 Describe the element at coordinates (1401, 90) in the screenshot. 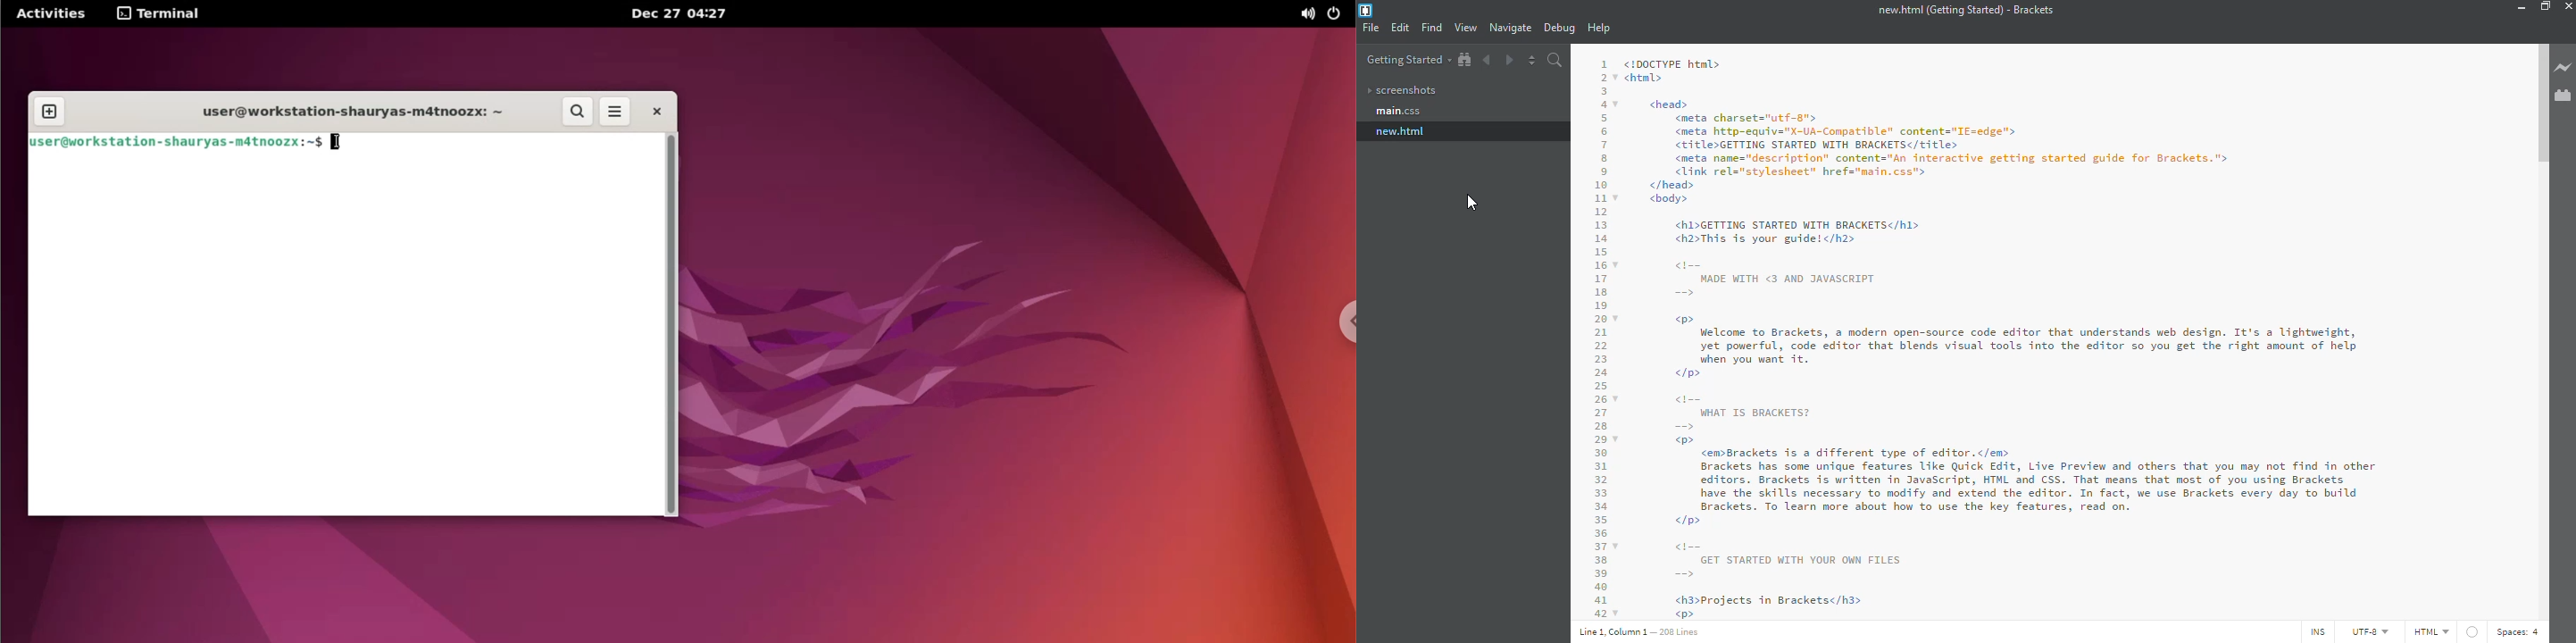

I see `screenshots` at that location.